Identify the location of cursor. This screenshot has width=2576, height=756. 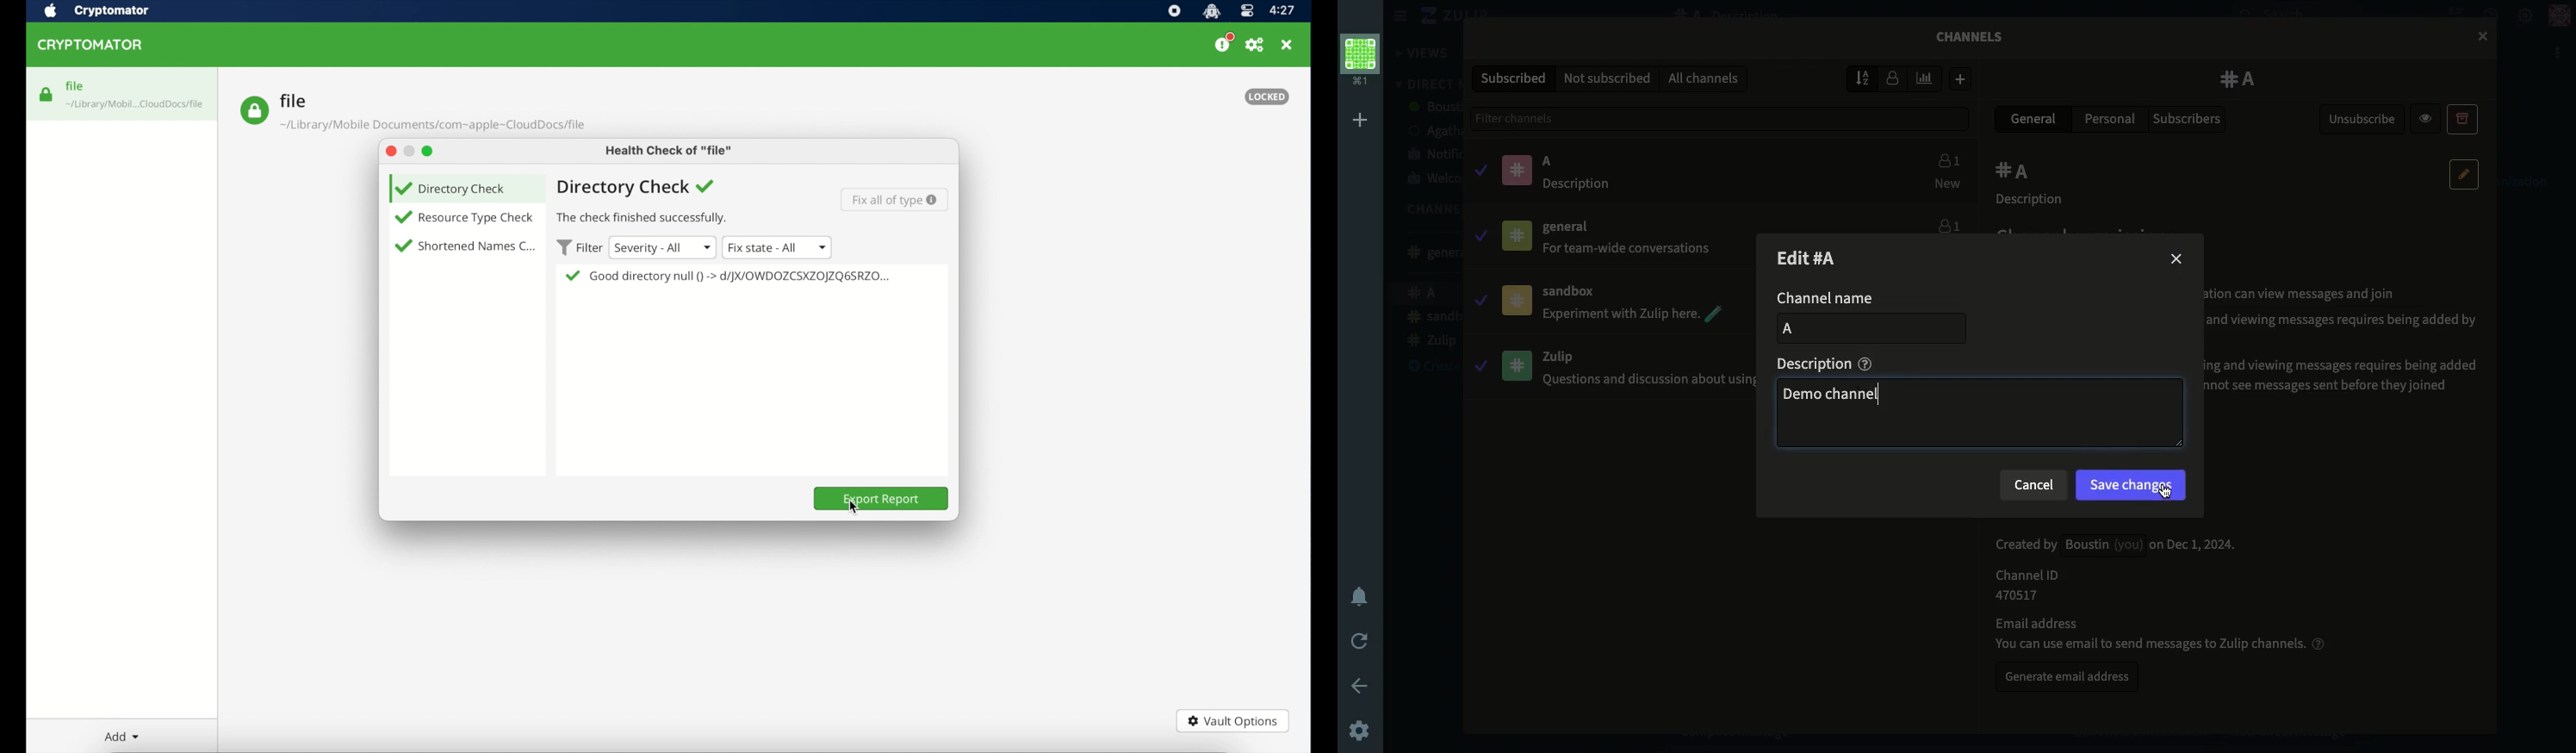
(2164, 489).